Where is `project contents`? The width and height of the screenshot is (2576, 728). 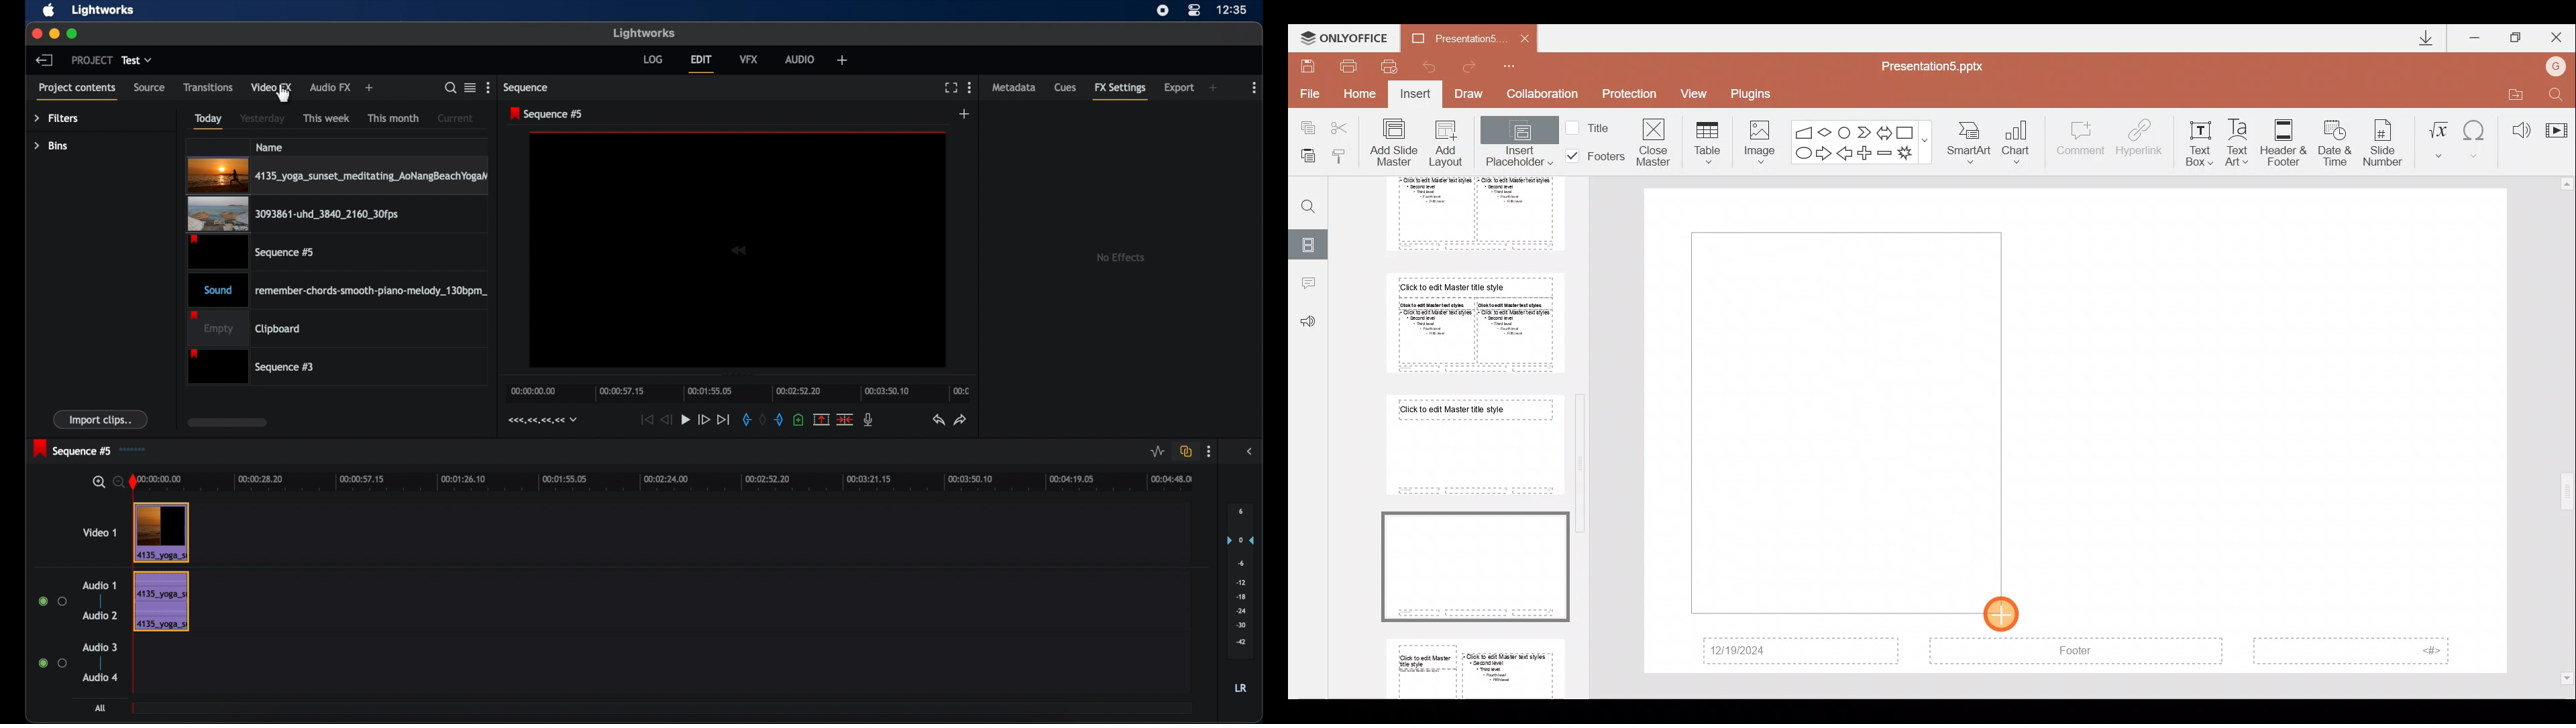 project contents is located at coordinates (77, 91).